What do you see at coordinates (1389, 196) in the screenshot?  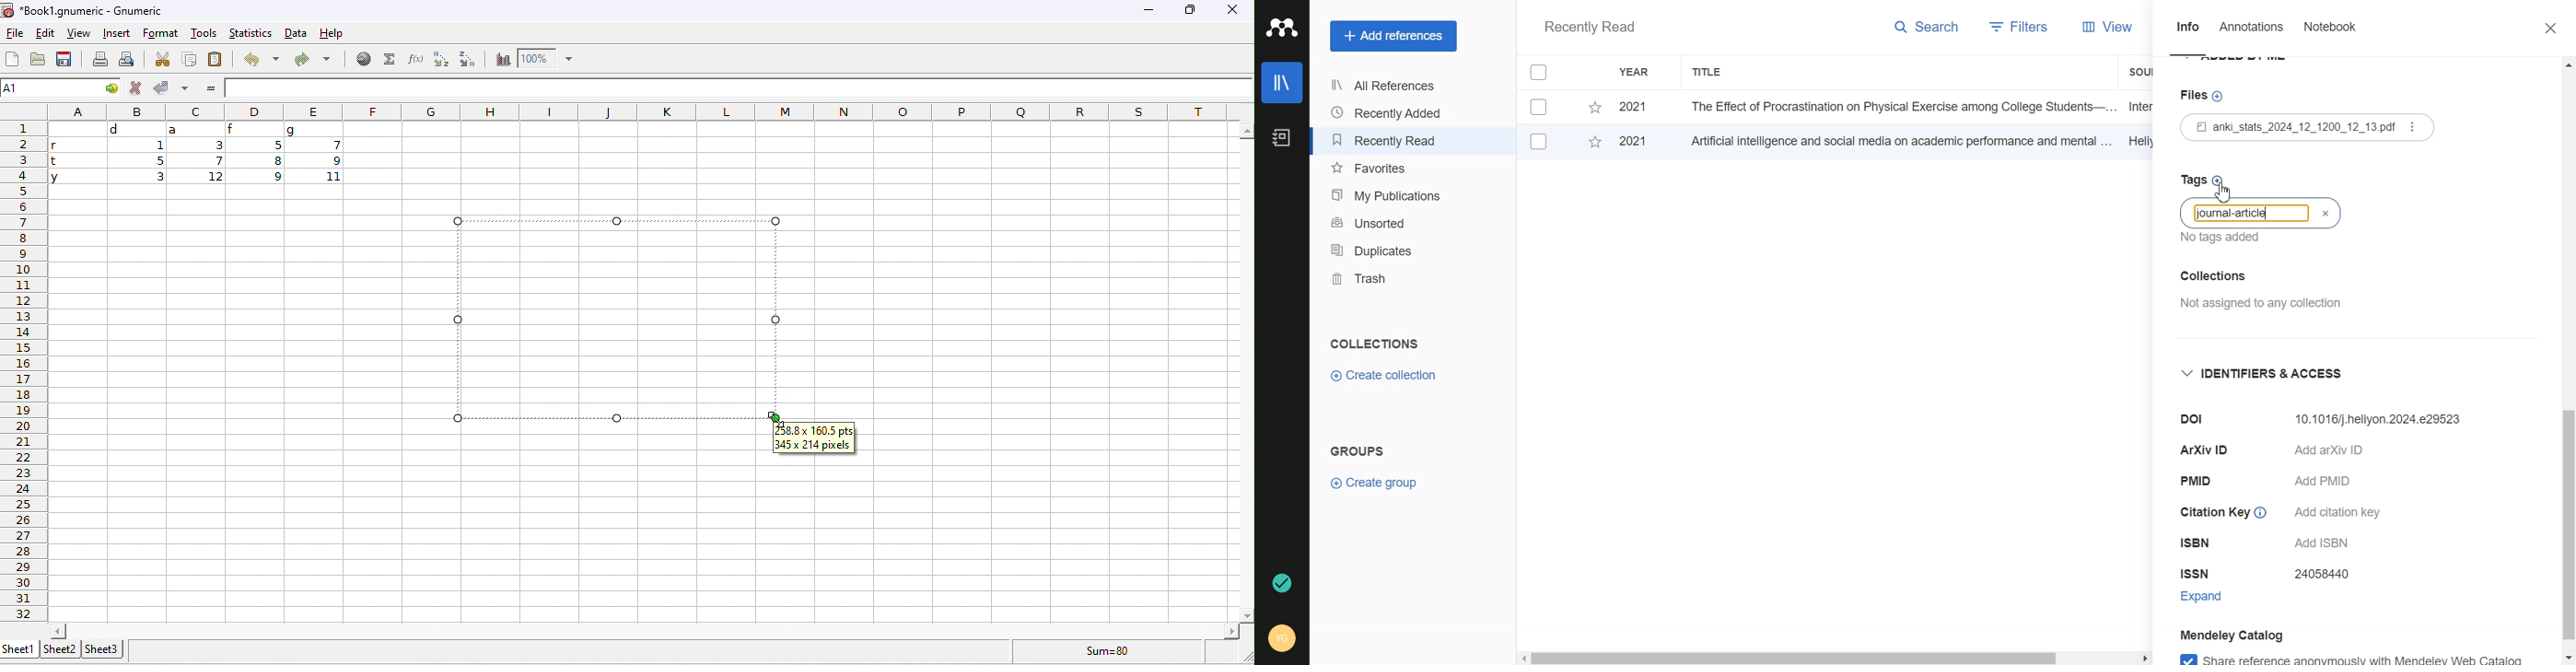 I see `My Publications` at bounding box center [1389, 196].